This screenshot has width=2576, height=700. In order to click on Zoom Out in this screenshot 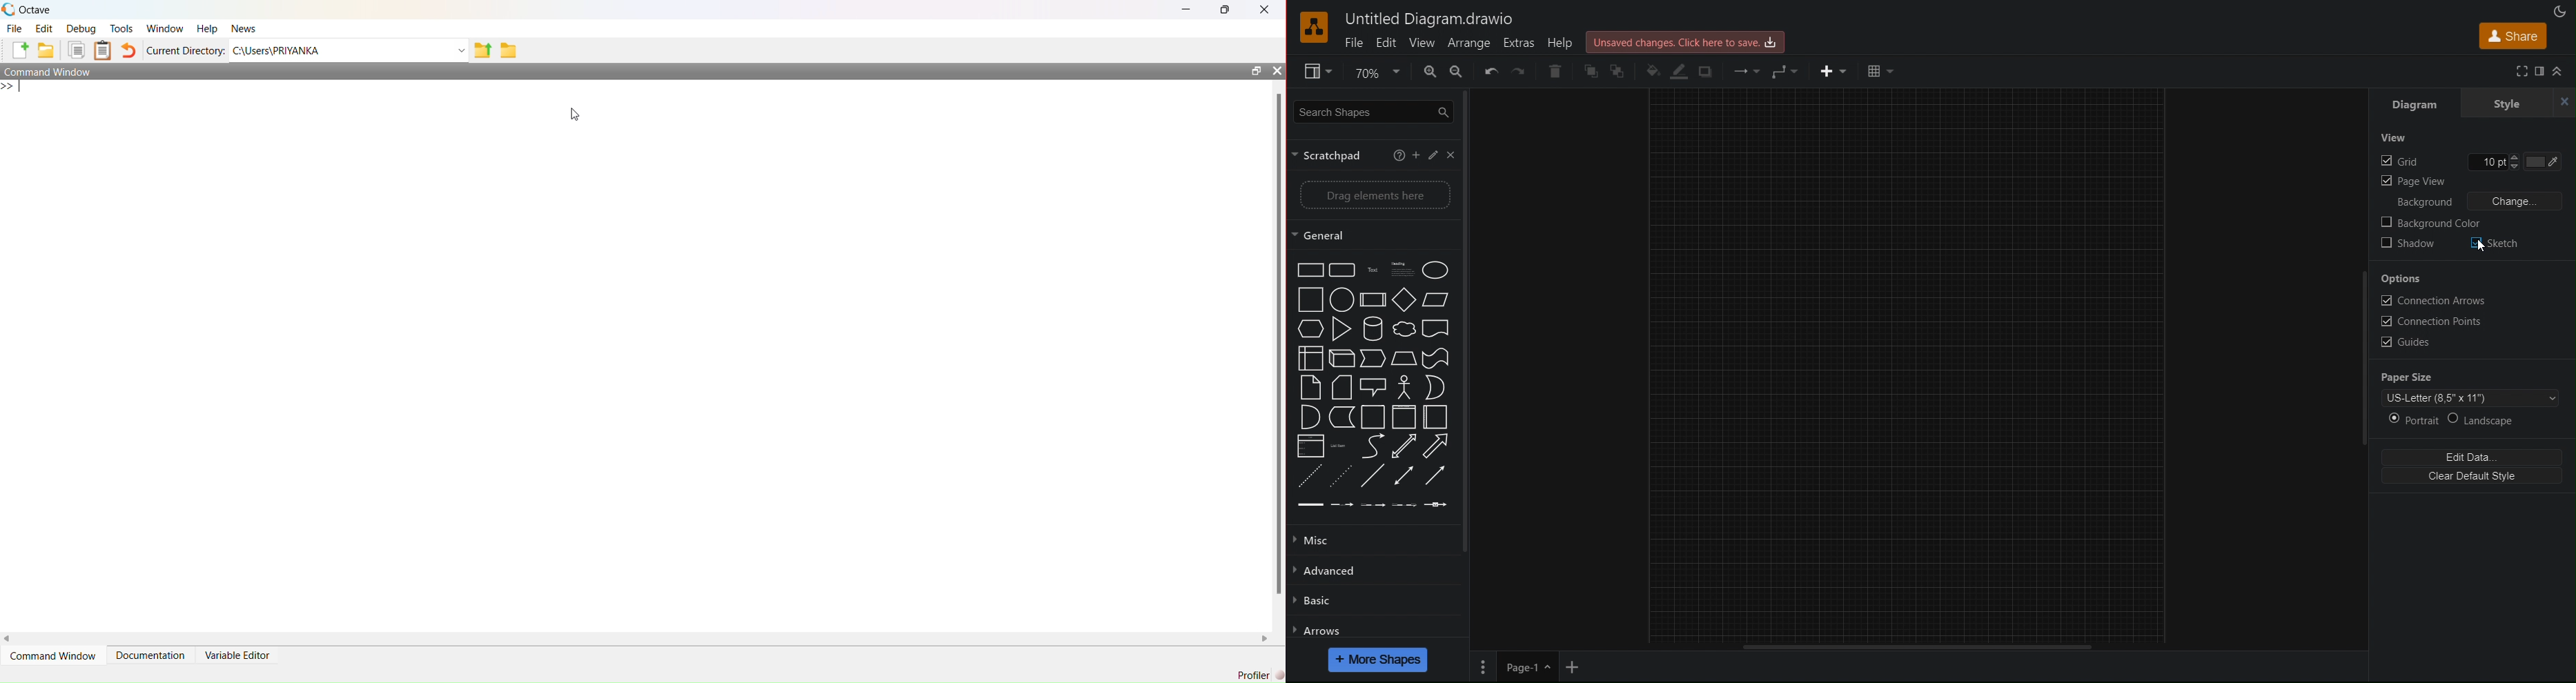, I will do `click(1457, 71)`.